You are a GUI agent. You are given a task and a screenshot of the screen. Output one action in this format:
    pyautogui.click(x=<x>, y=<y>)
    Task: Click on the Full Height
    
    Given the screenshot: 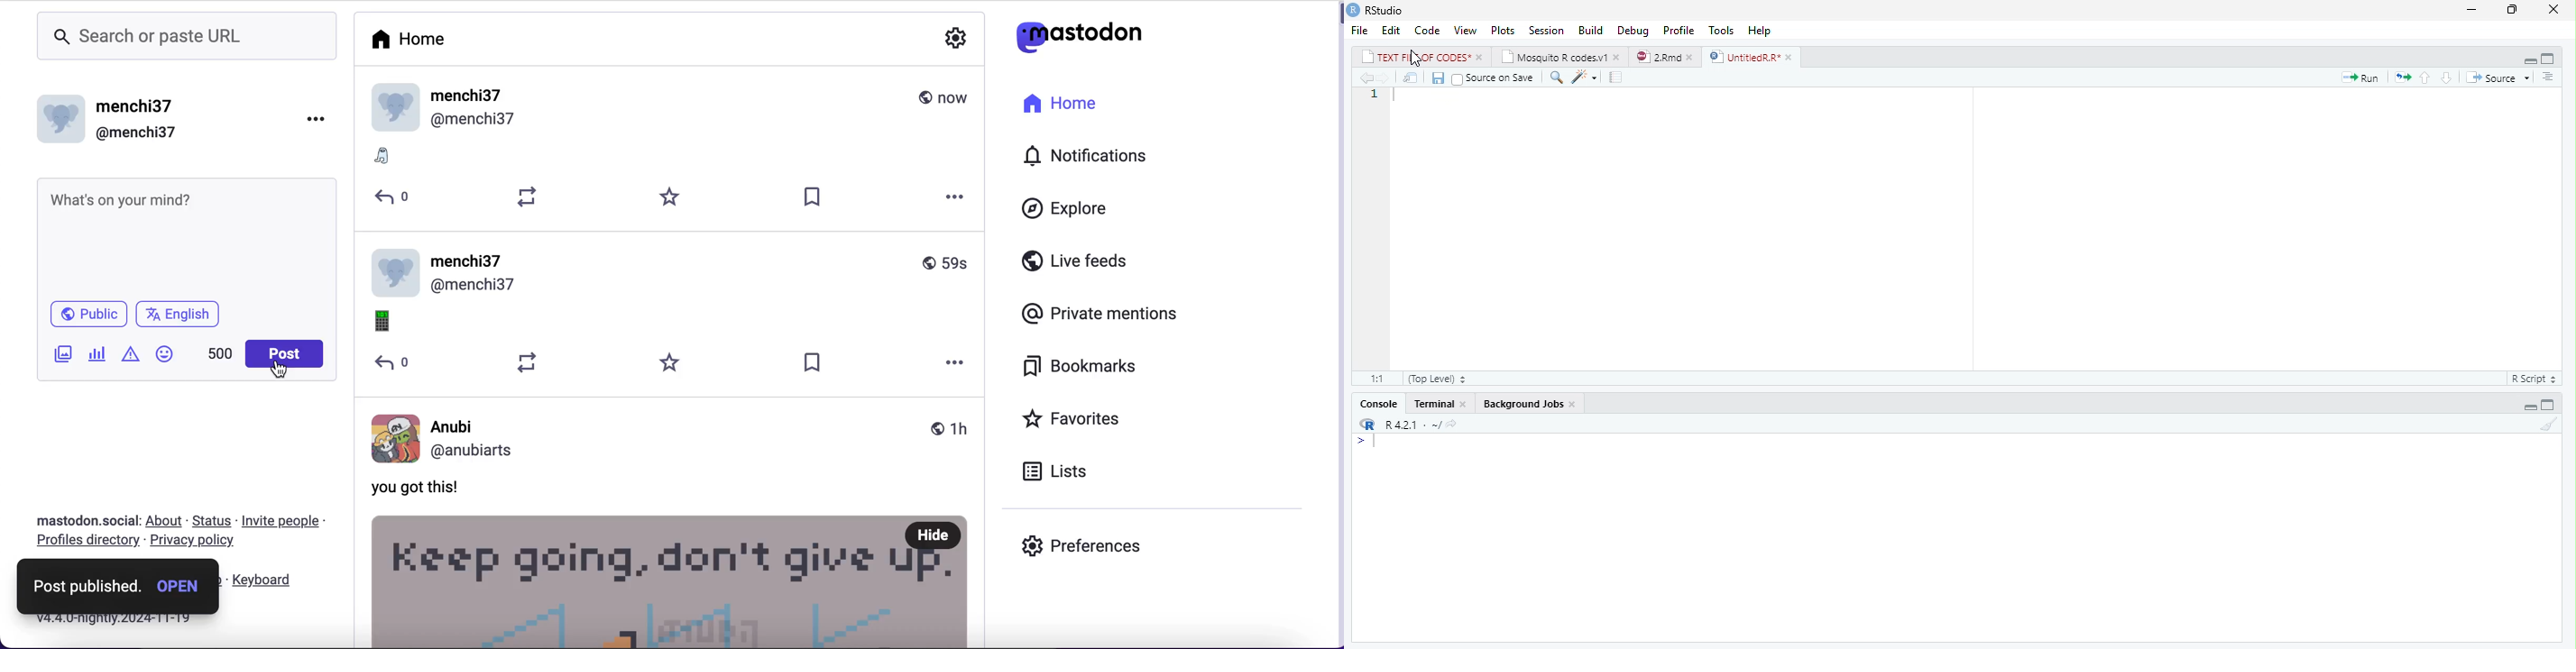 What is the action you would take?
    pyautogui.click(x=2551, y=58)
    